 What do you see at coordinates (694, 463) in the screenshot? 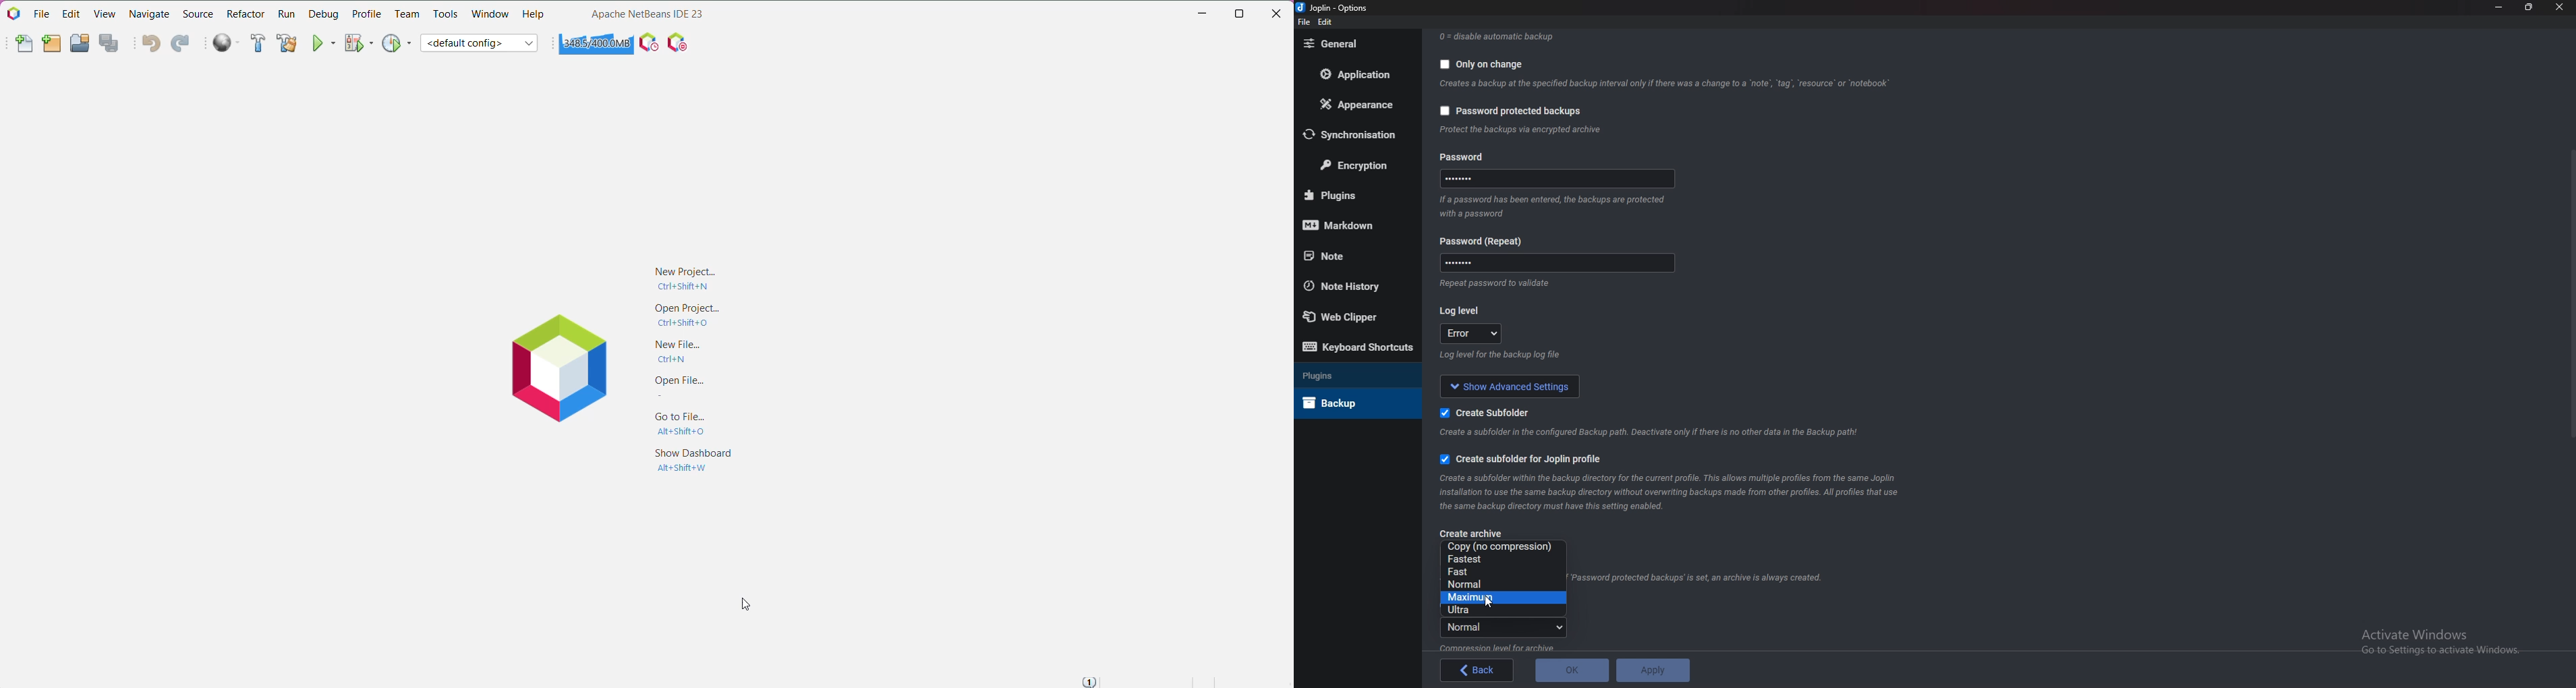
I see `Show Dashboard` at bounding box center [694, 463].